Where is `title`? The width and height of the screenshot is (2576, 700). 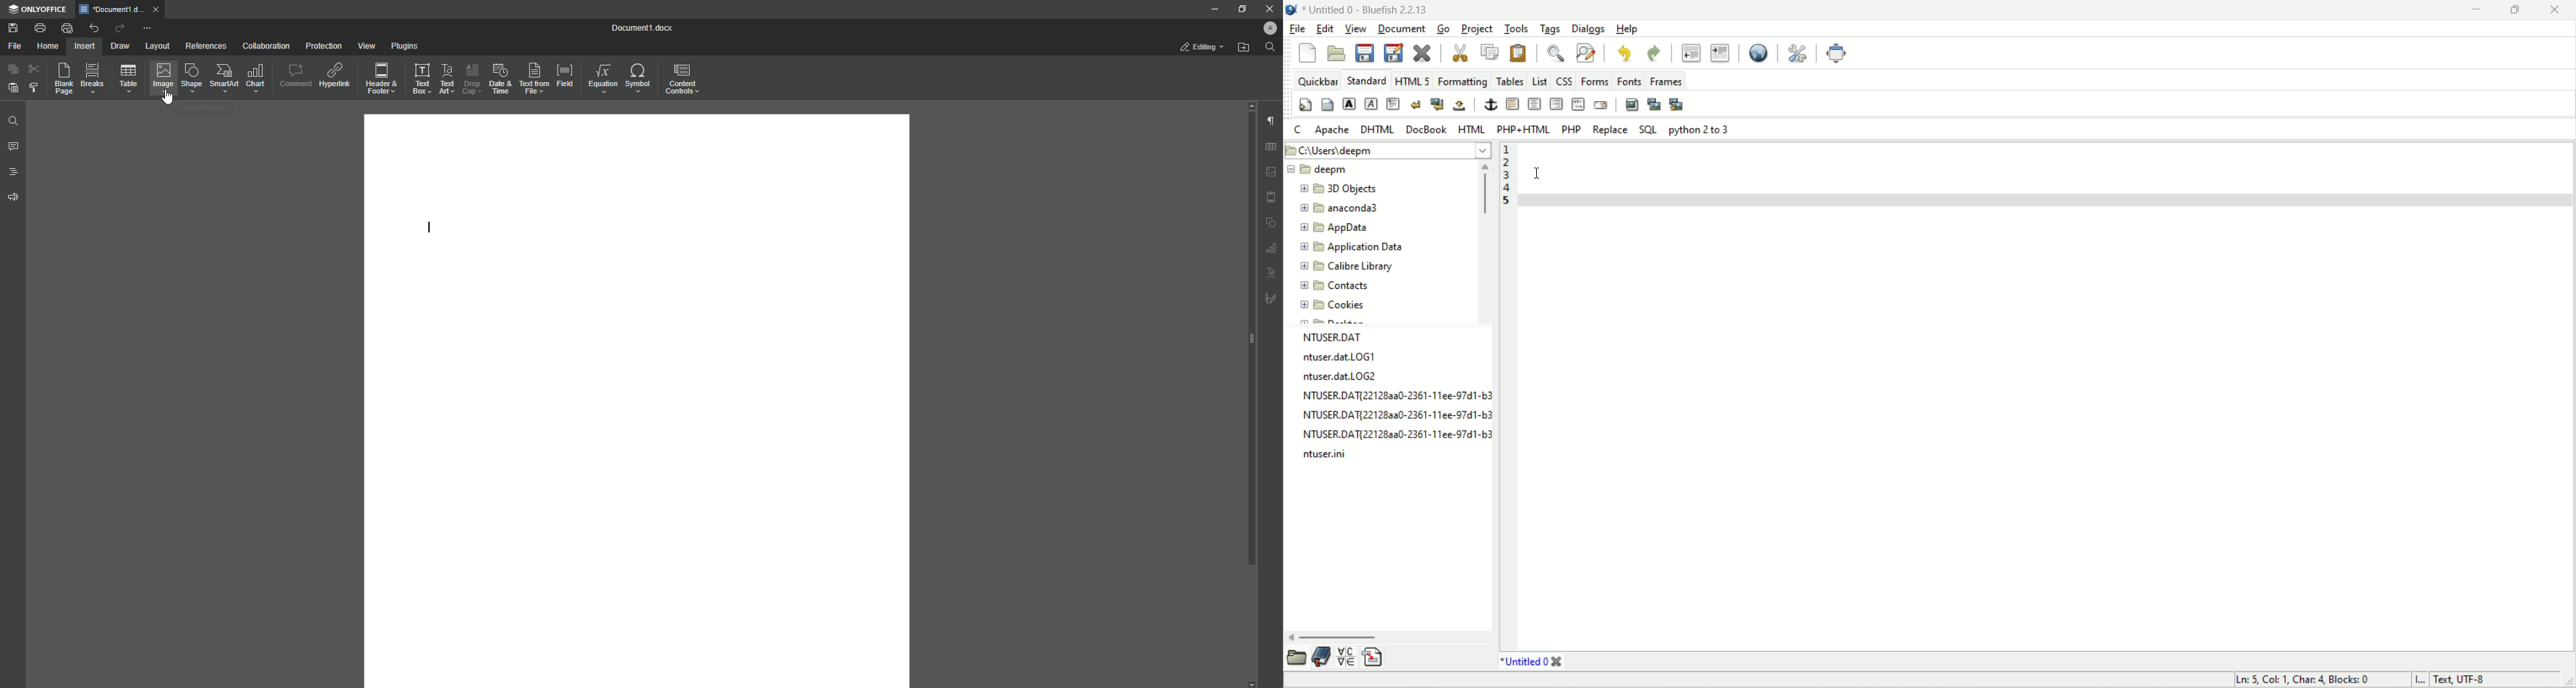
title is located at coordinates (1529, 662).